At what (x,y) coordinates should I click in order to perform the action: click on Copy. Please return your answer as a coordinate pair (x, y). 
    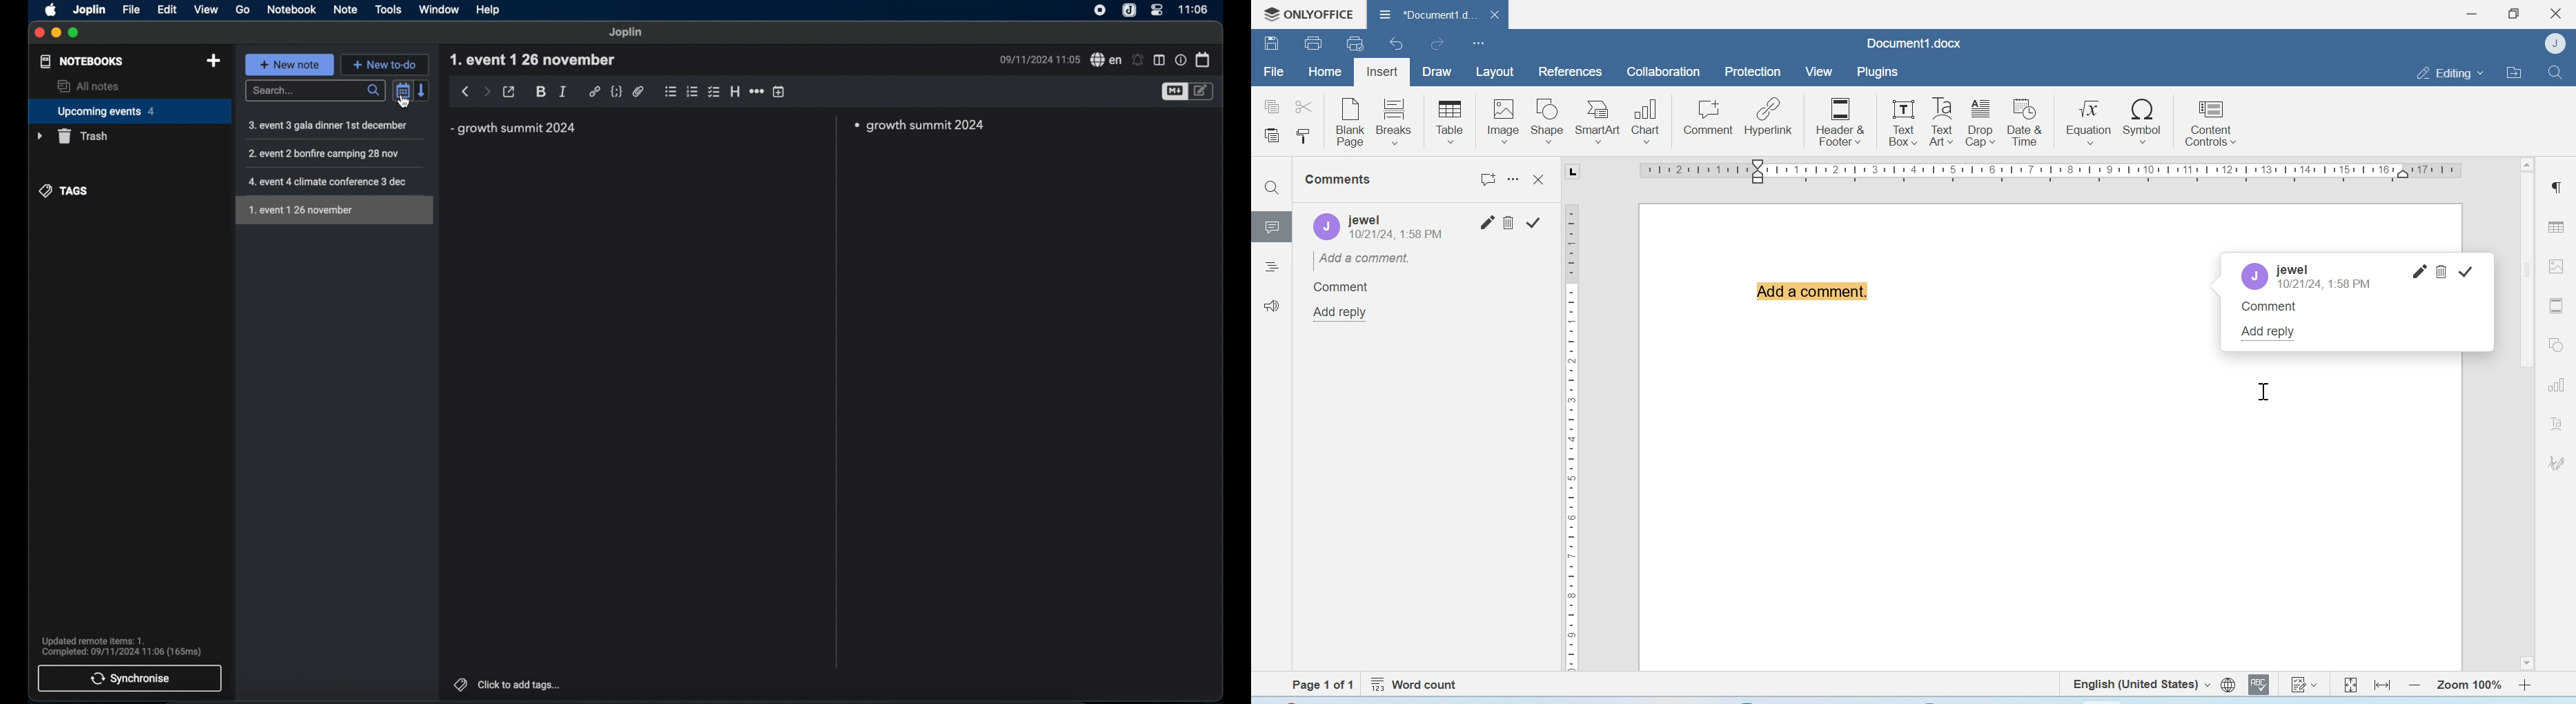
    Looking at the image, I should click on (1272, 107).